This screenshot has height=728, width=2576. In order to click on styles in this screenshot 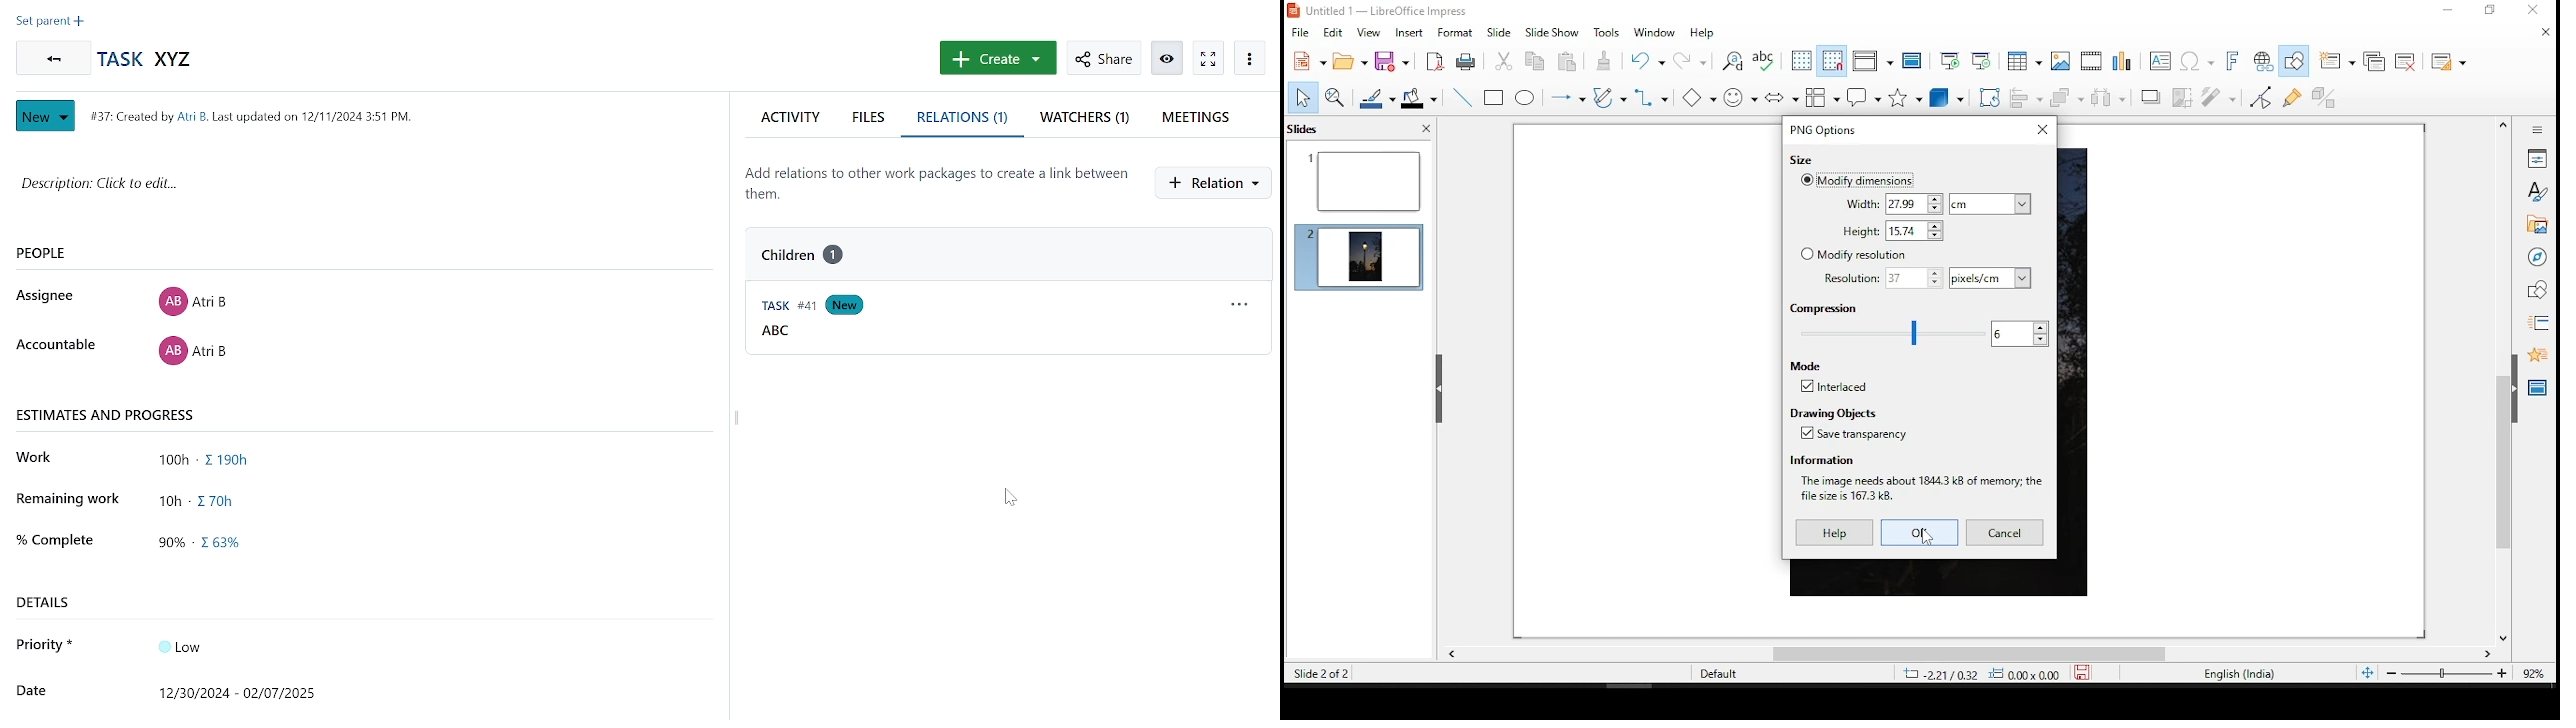, I will do `click(2535, 192)`.